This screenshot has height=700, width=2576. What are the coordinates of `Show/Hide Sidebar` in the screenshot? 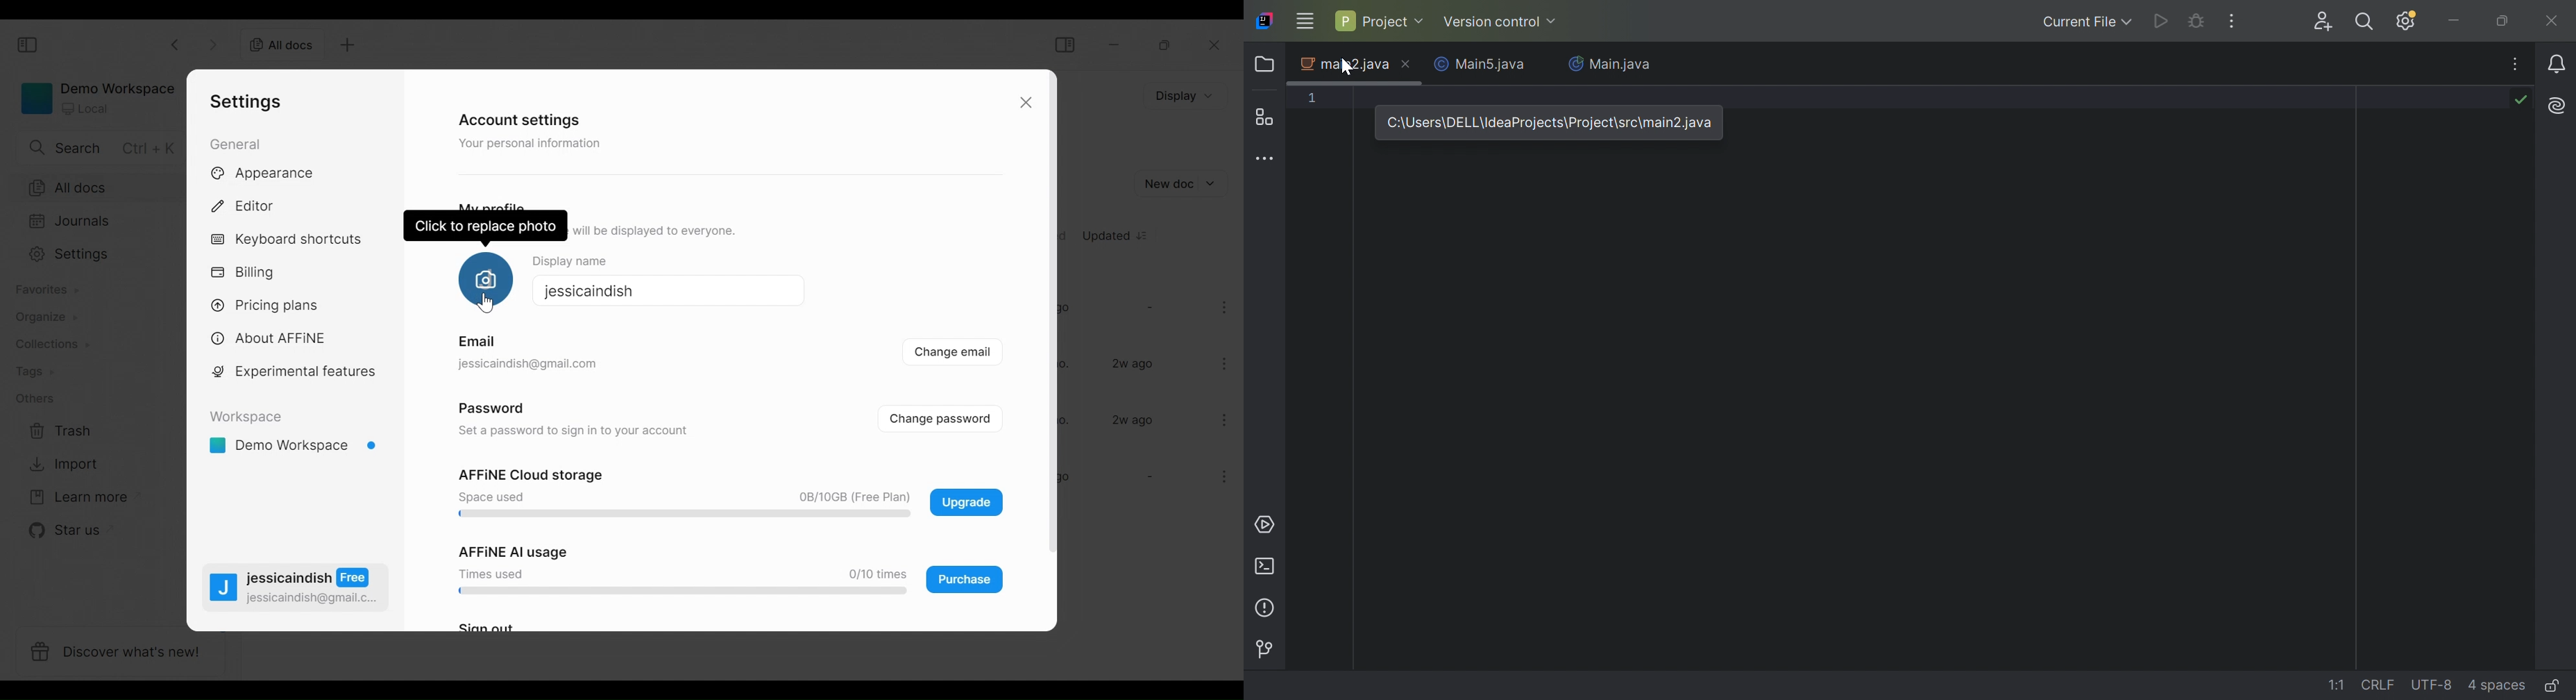 It's located at (1064, 44).